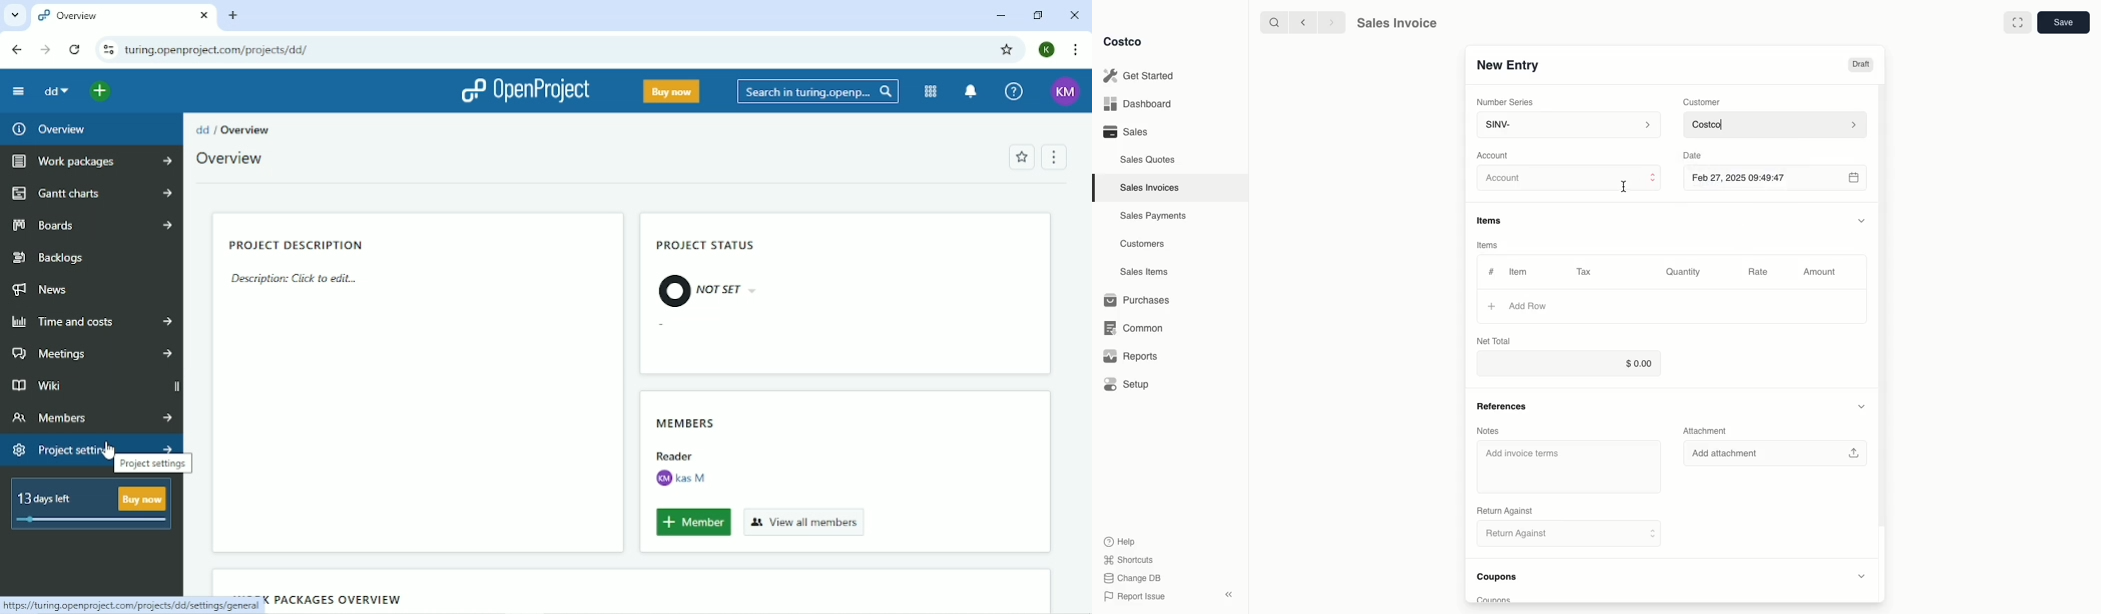  I want to click on Customers, so click(1145, 244).